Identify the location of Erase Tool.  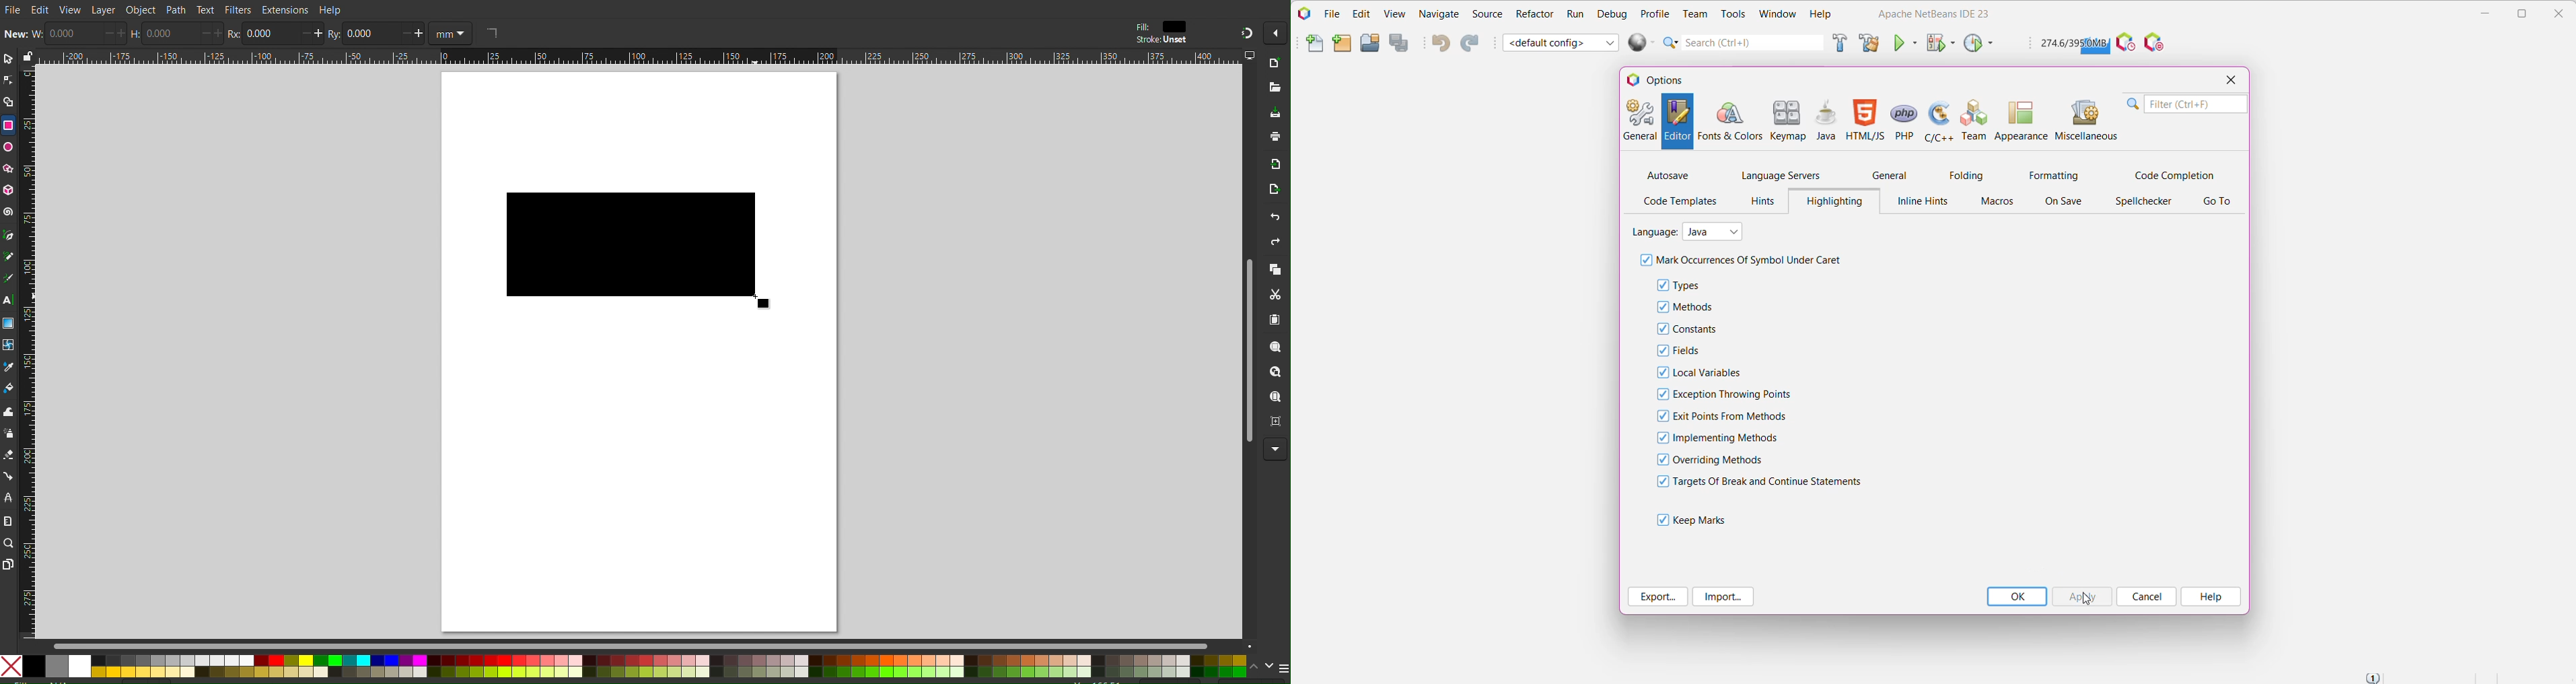
(8, 456).